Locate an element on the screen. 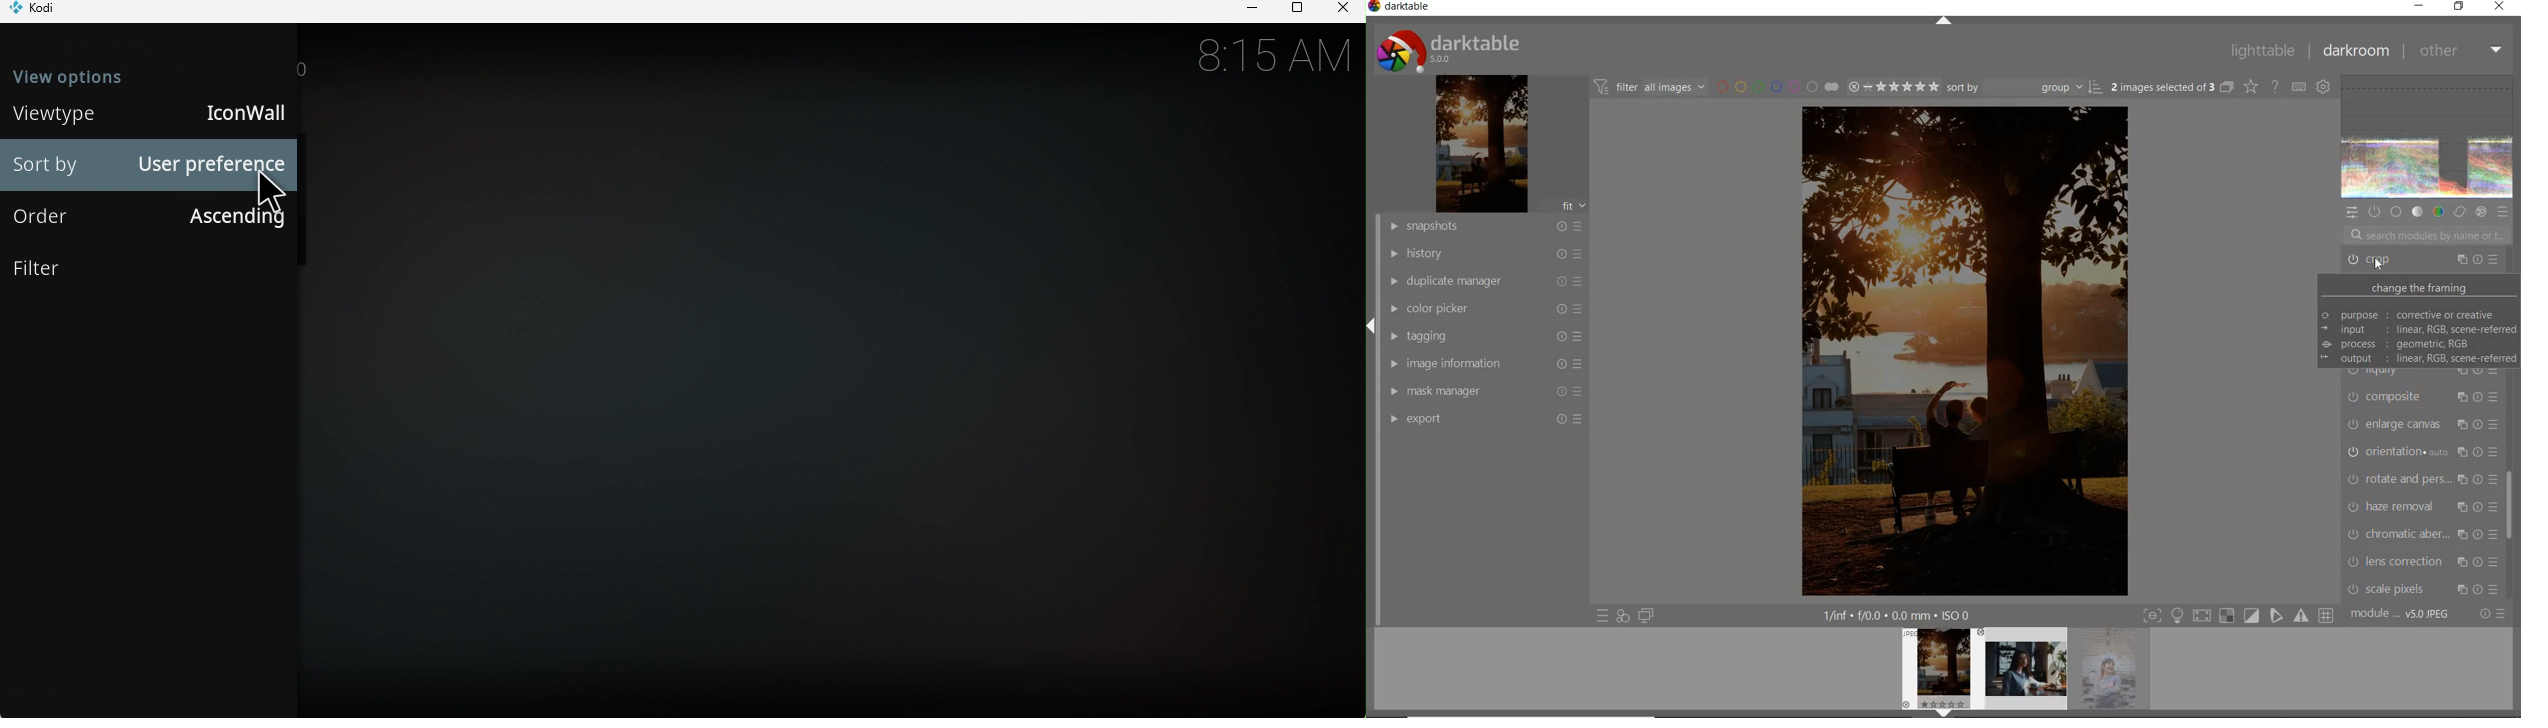  lens correction is located at coordinates (2426, 562).